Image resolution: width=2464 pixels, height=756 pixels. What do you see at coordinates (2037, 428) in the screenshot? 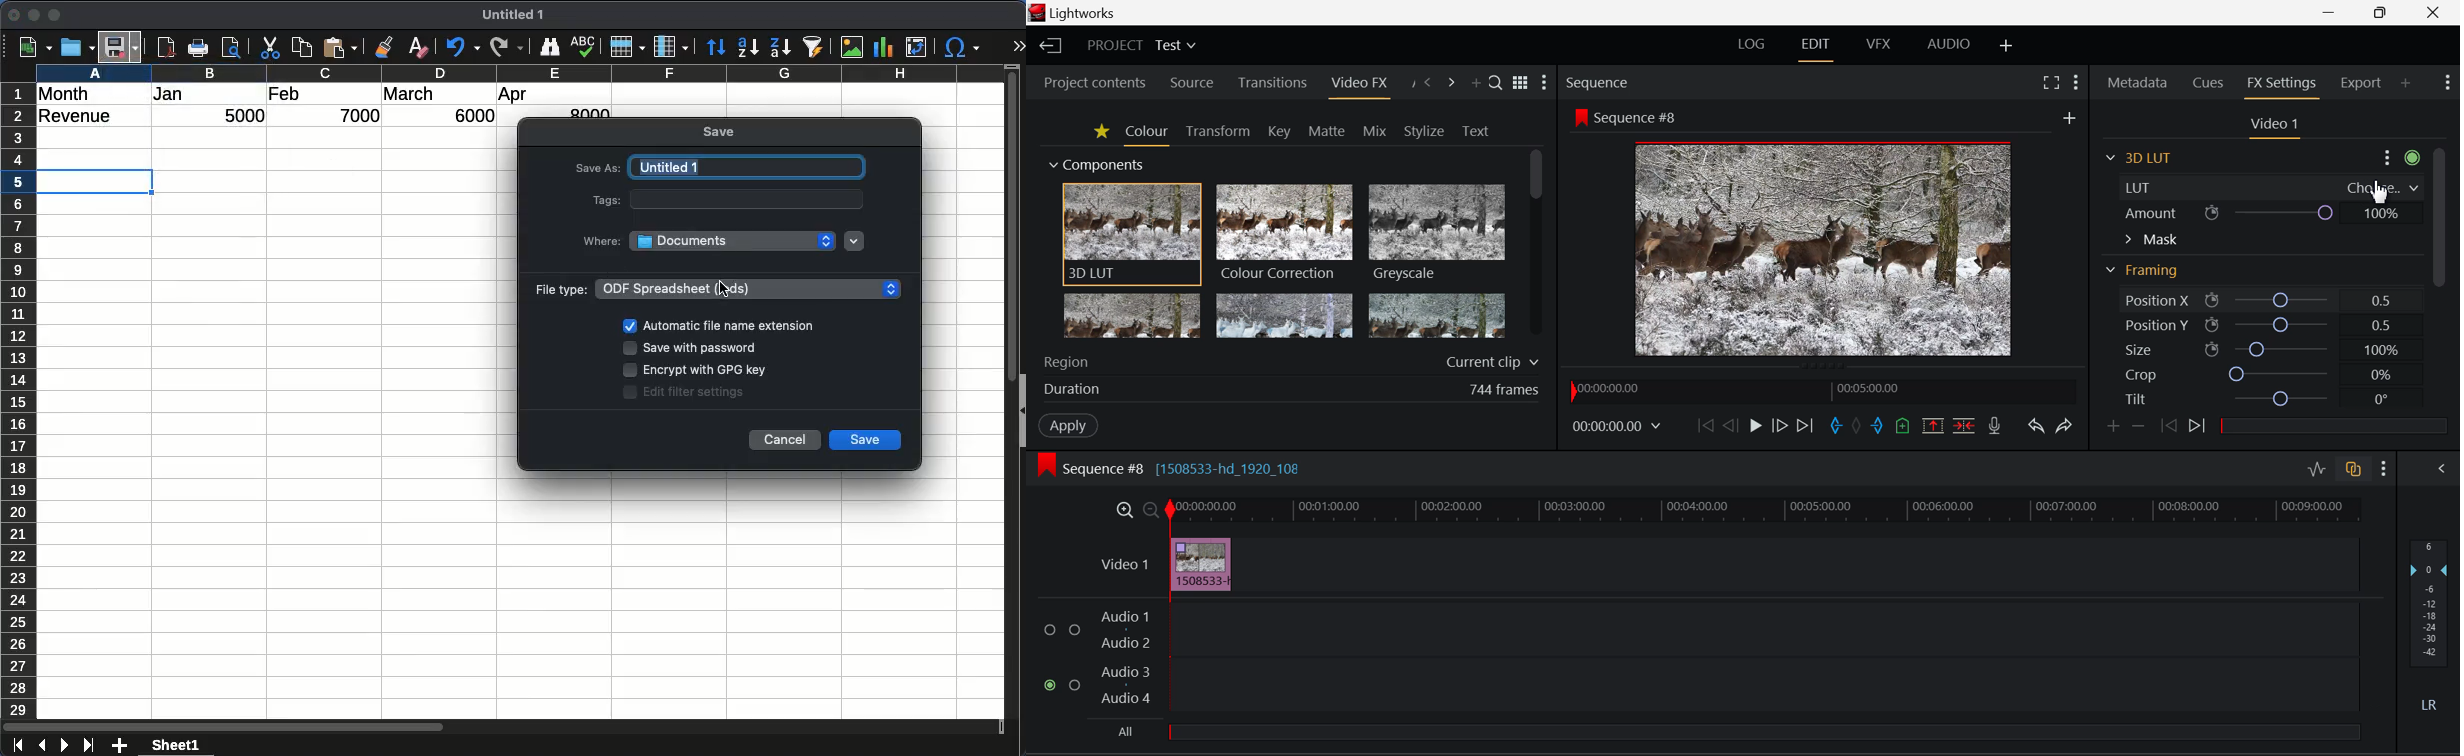
I see `Undo` at bounding box center [2037, 428].